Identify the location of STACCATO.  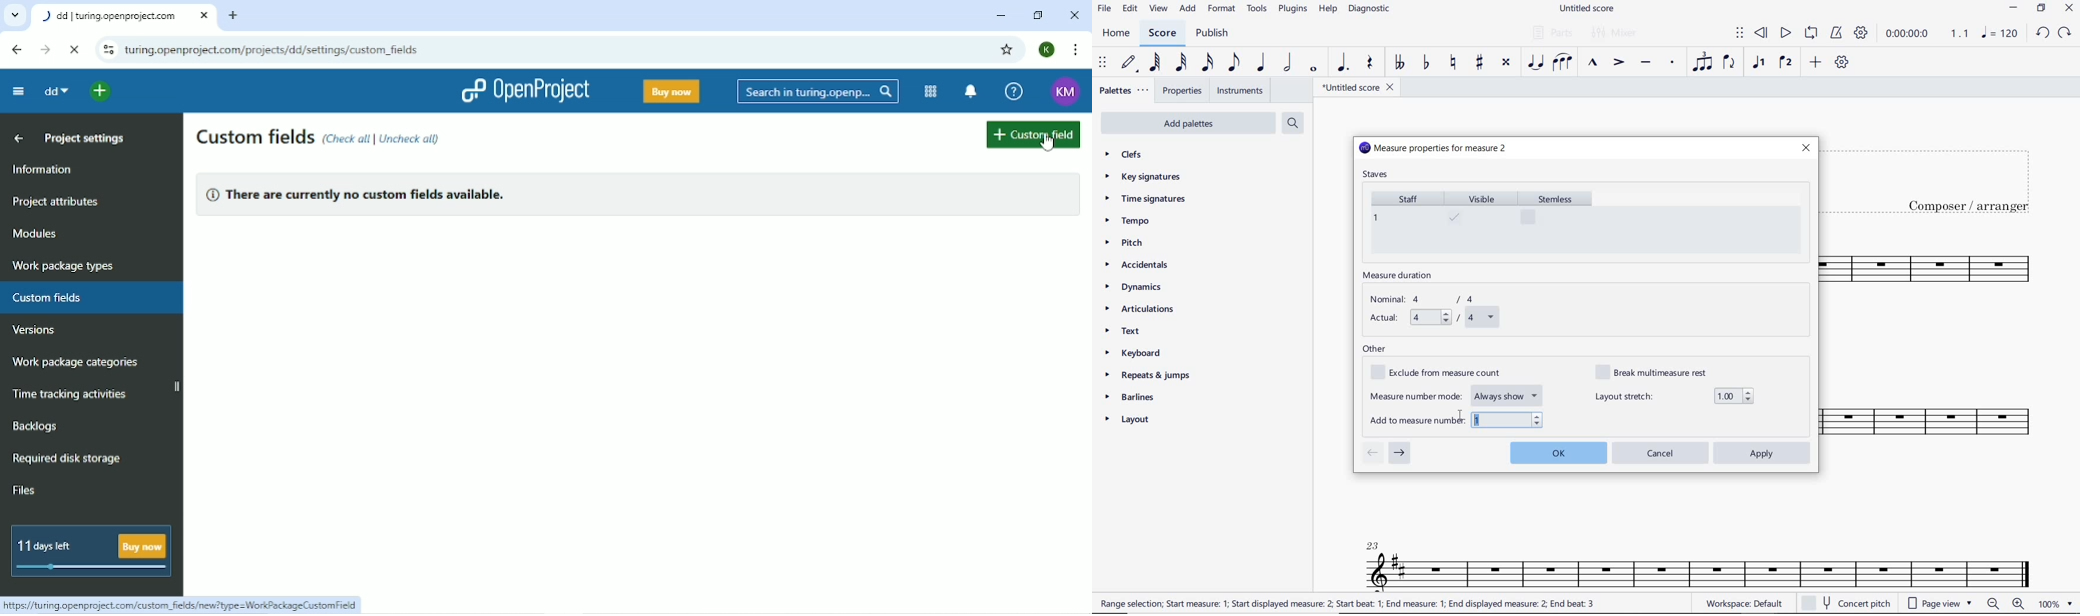
(1672, 63).